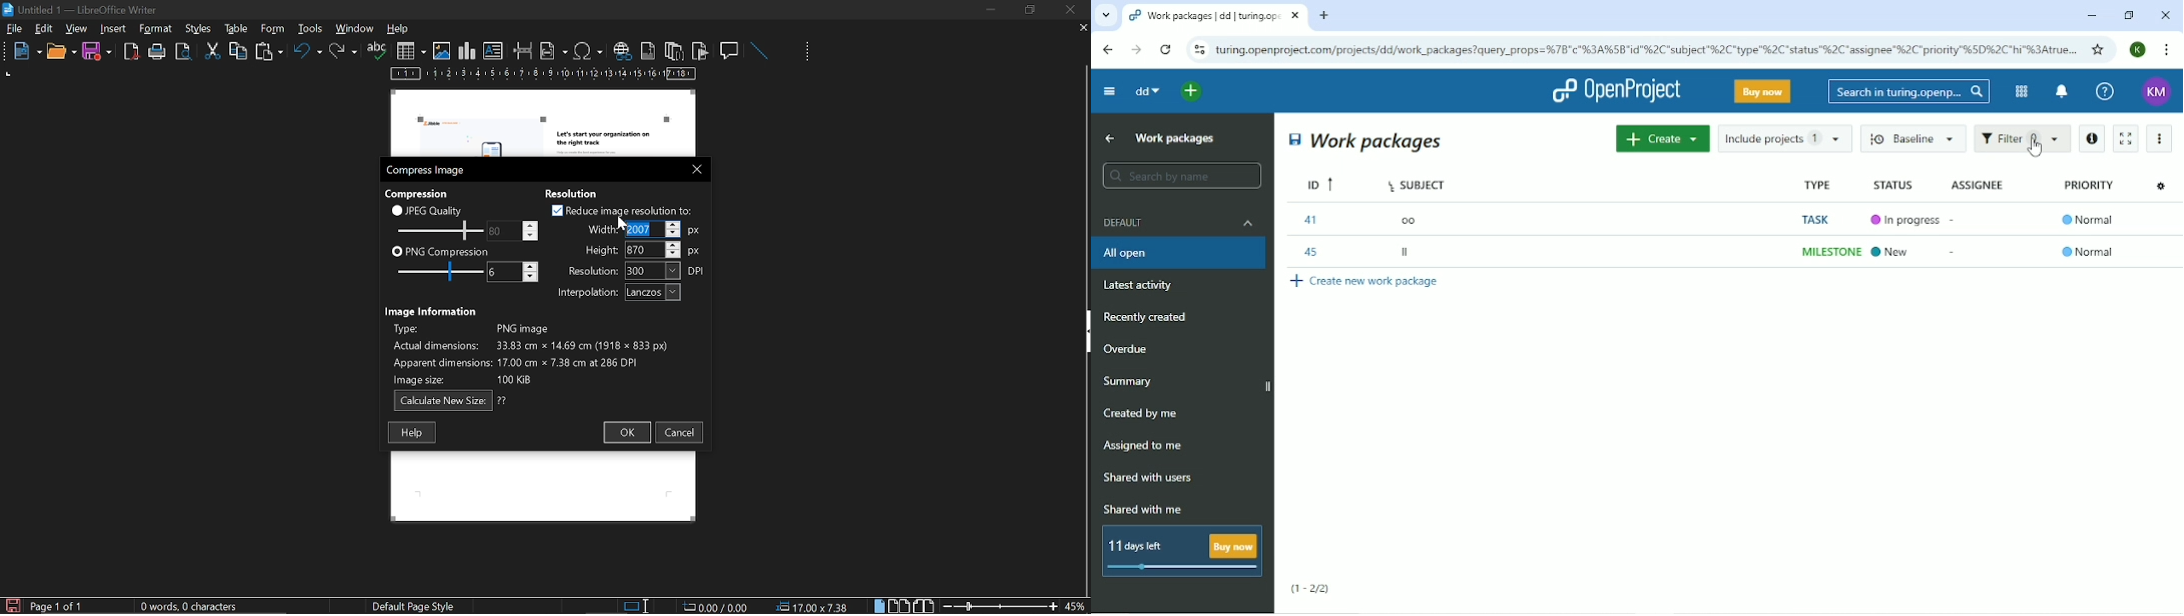 The width and height of the screenshot is (2184, 616). Describe the element at coordinates (132, 52) in the screenshot. I see `export as pdf` at that location.